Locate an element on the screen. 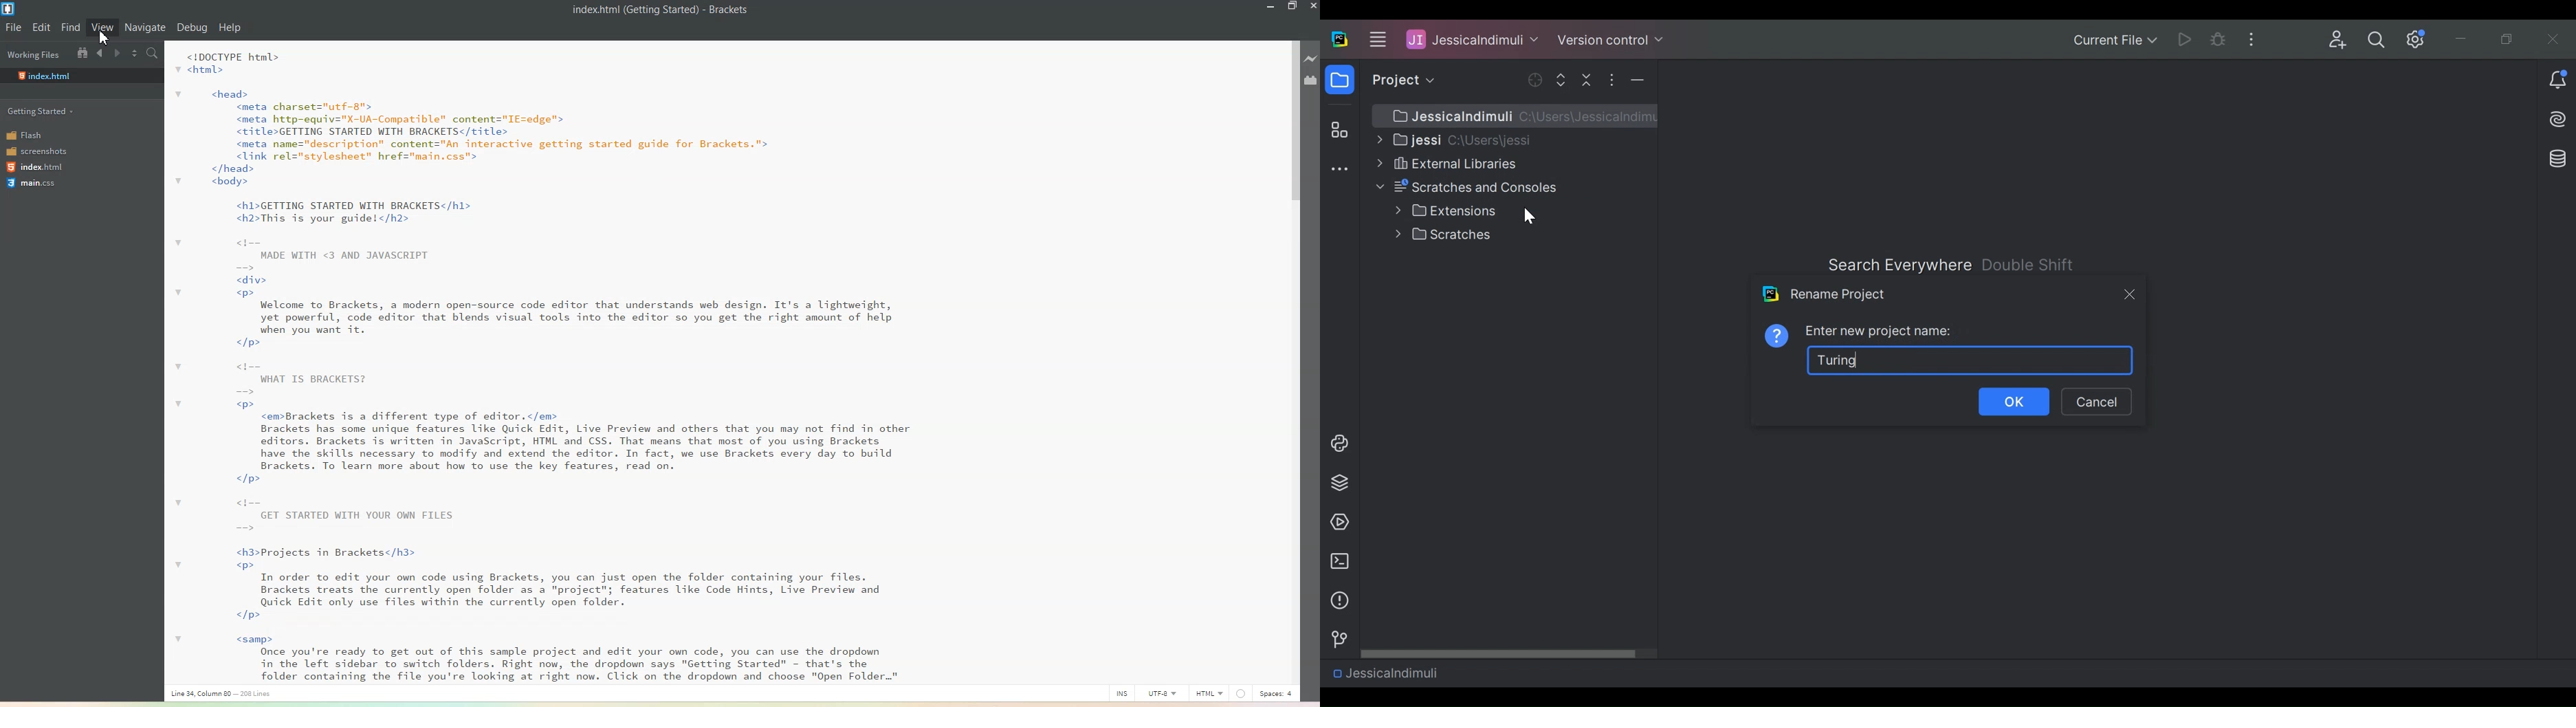  External Libraries is located at coordinates (1445, 163).